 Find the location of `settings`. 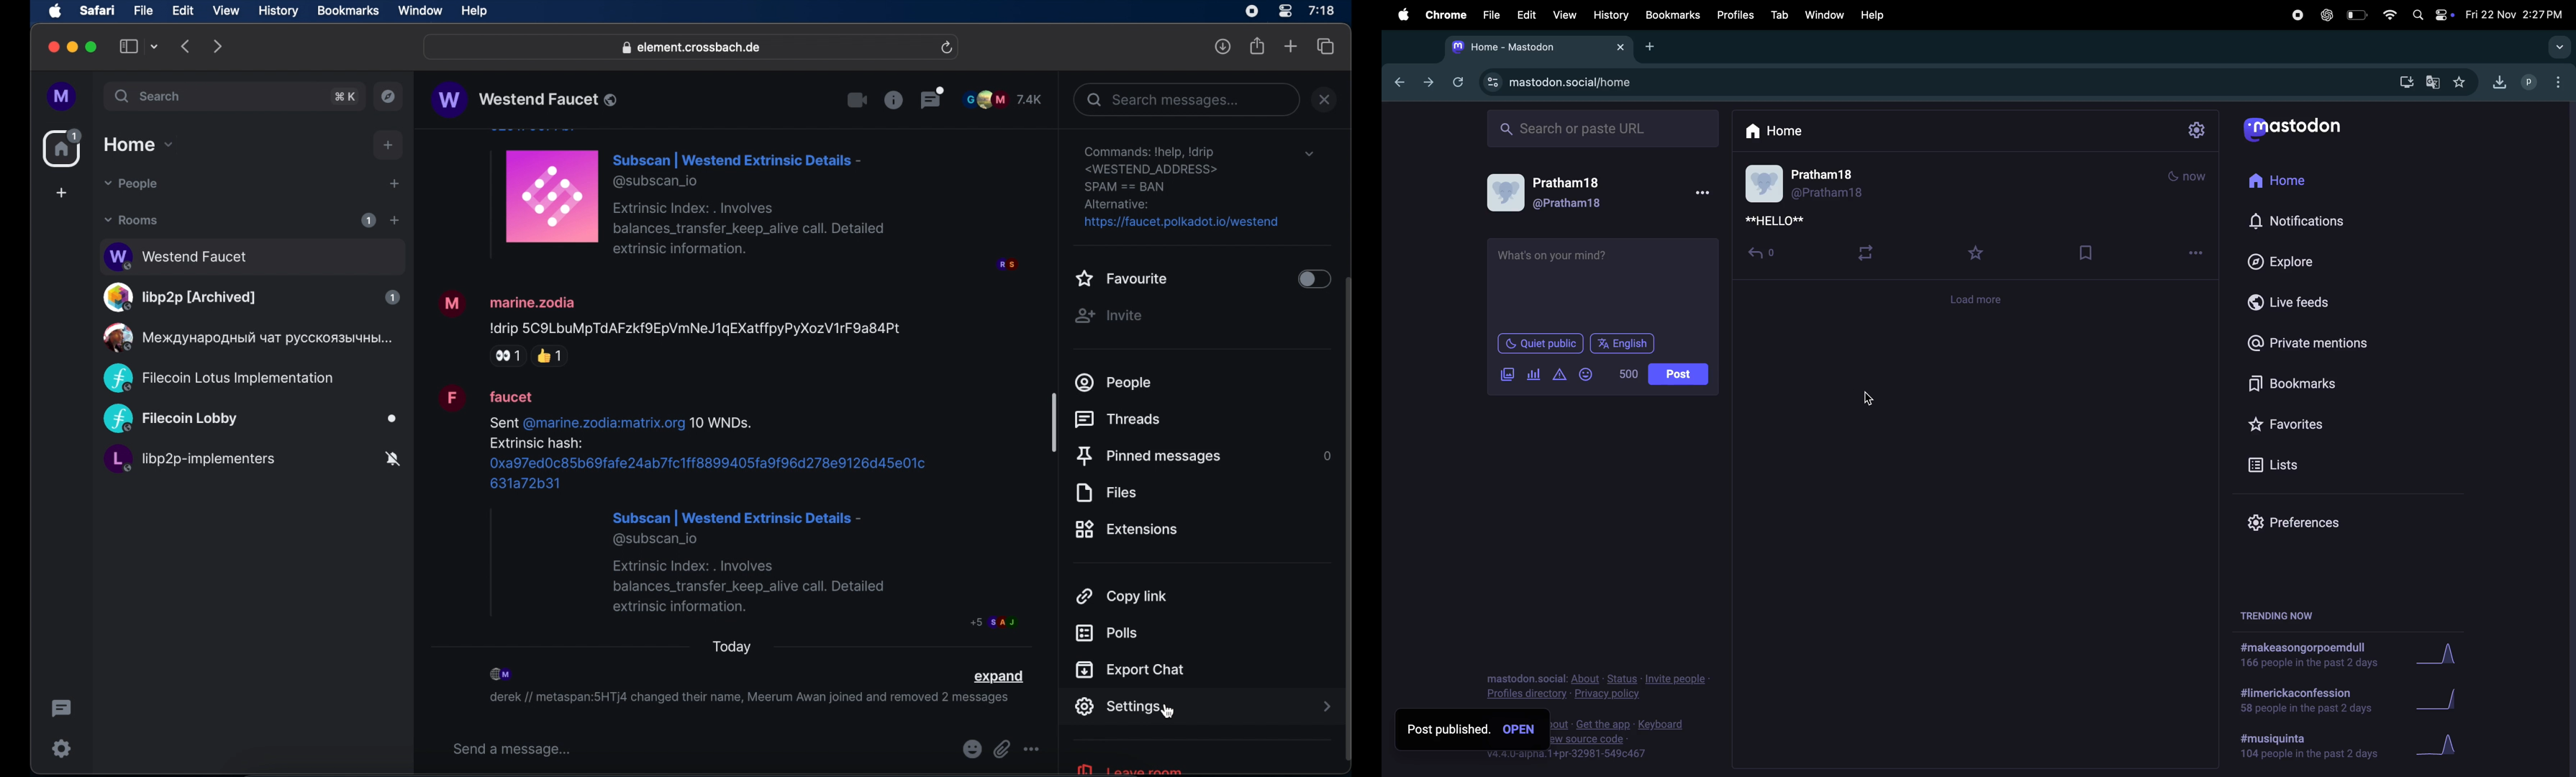

settings is located at coordinates (1117, 706).